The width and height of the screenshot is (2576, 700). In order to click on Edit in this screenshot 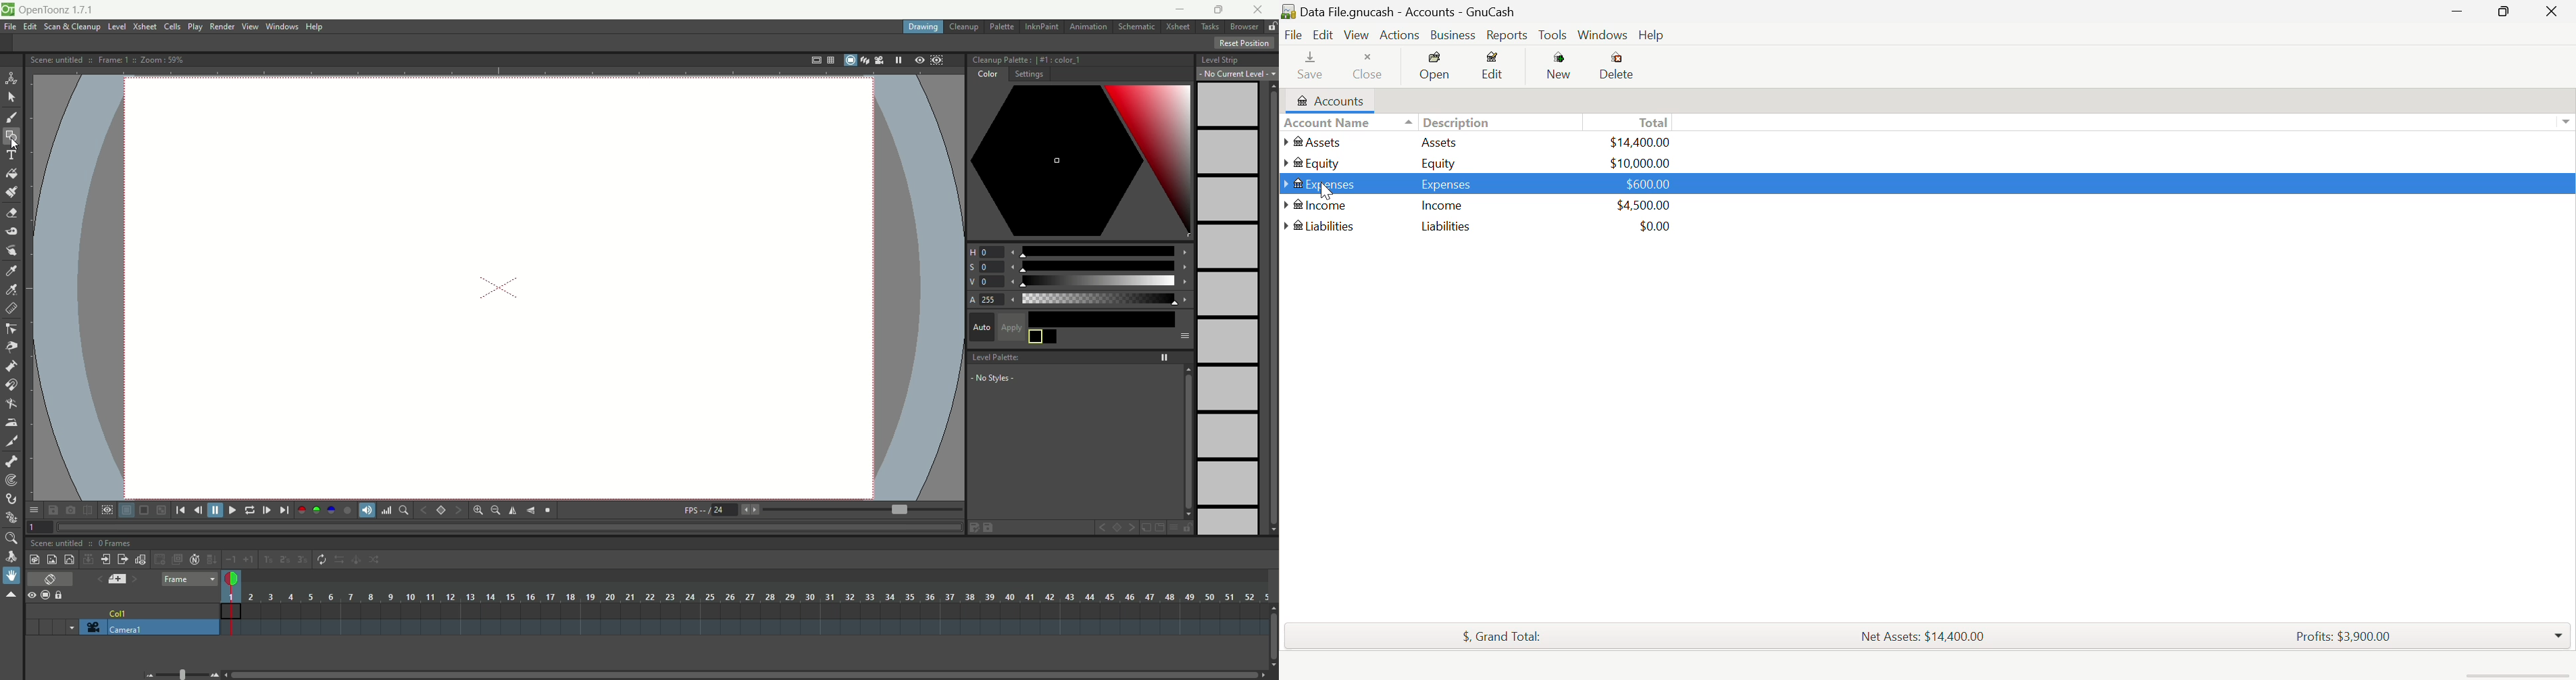, I will do `click(1494, 67)`.